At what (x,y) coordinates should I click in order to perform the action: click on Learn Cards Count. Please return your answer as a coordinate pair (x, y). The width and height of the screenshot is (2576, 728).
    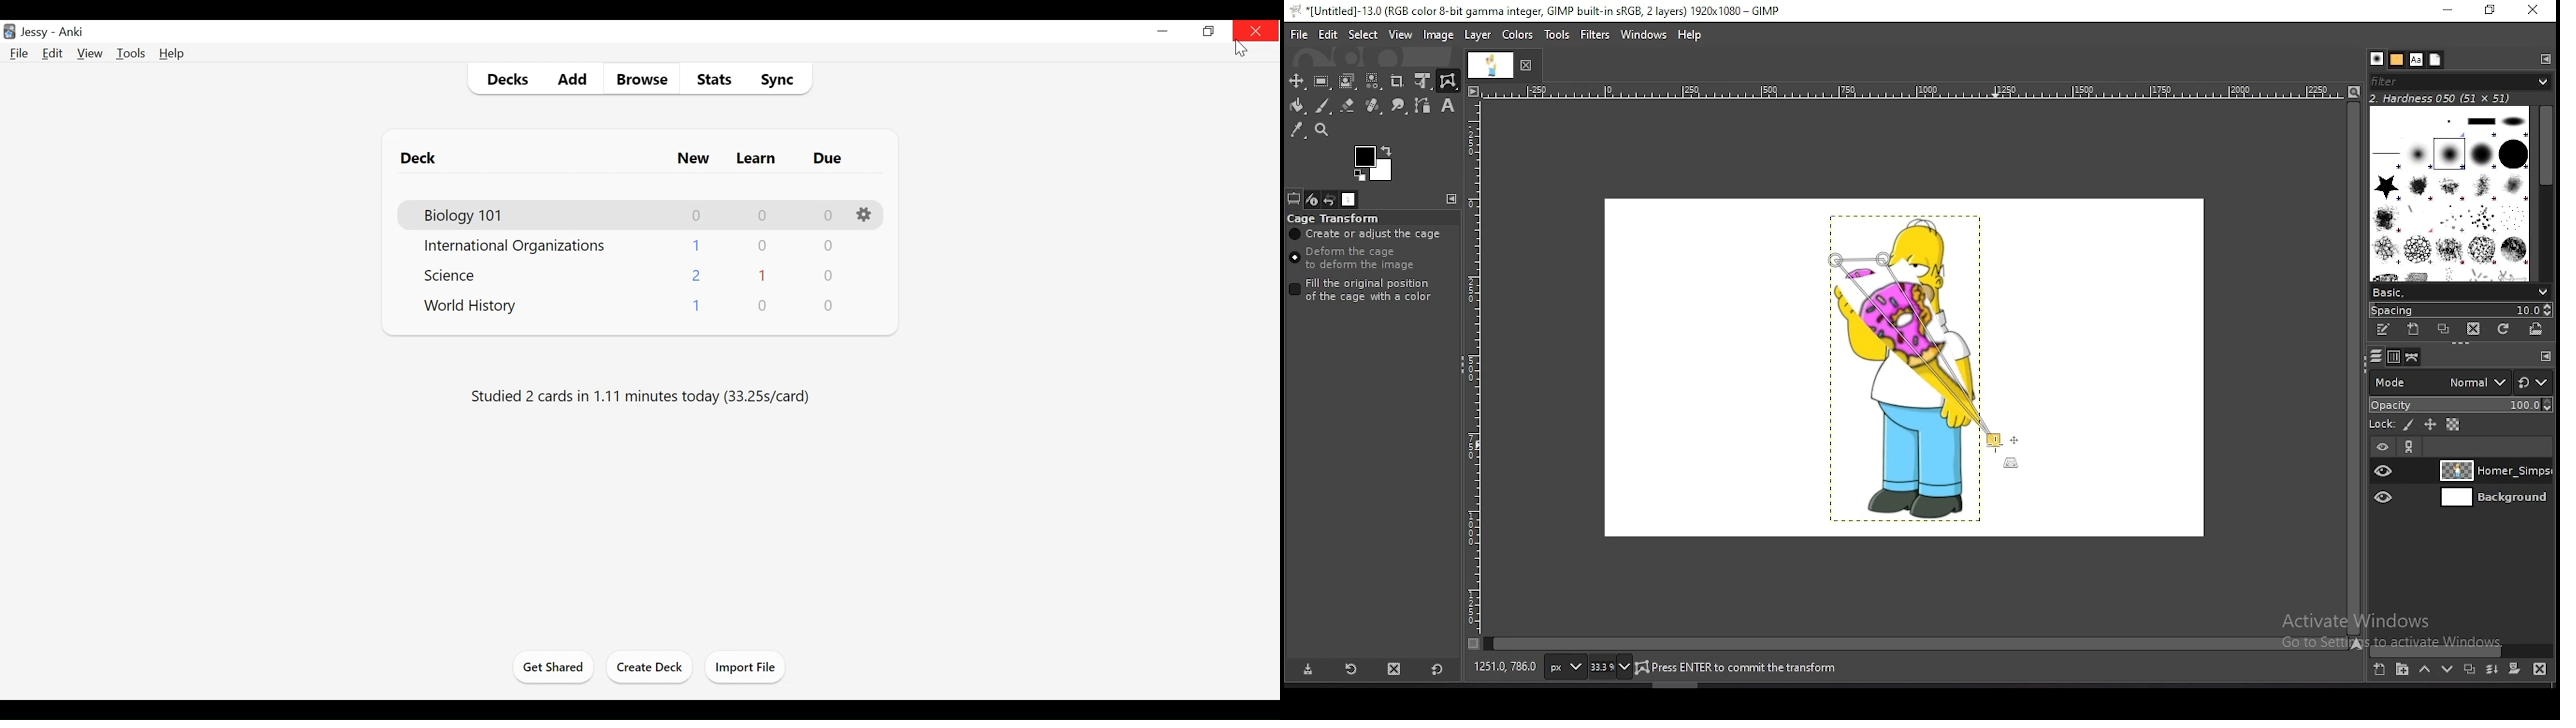
    Looking at the image, I should click on (763, 307).